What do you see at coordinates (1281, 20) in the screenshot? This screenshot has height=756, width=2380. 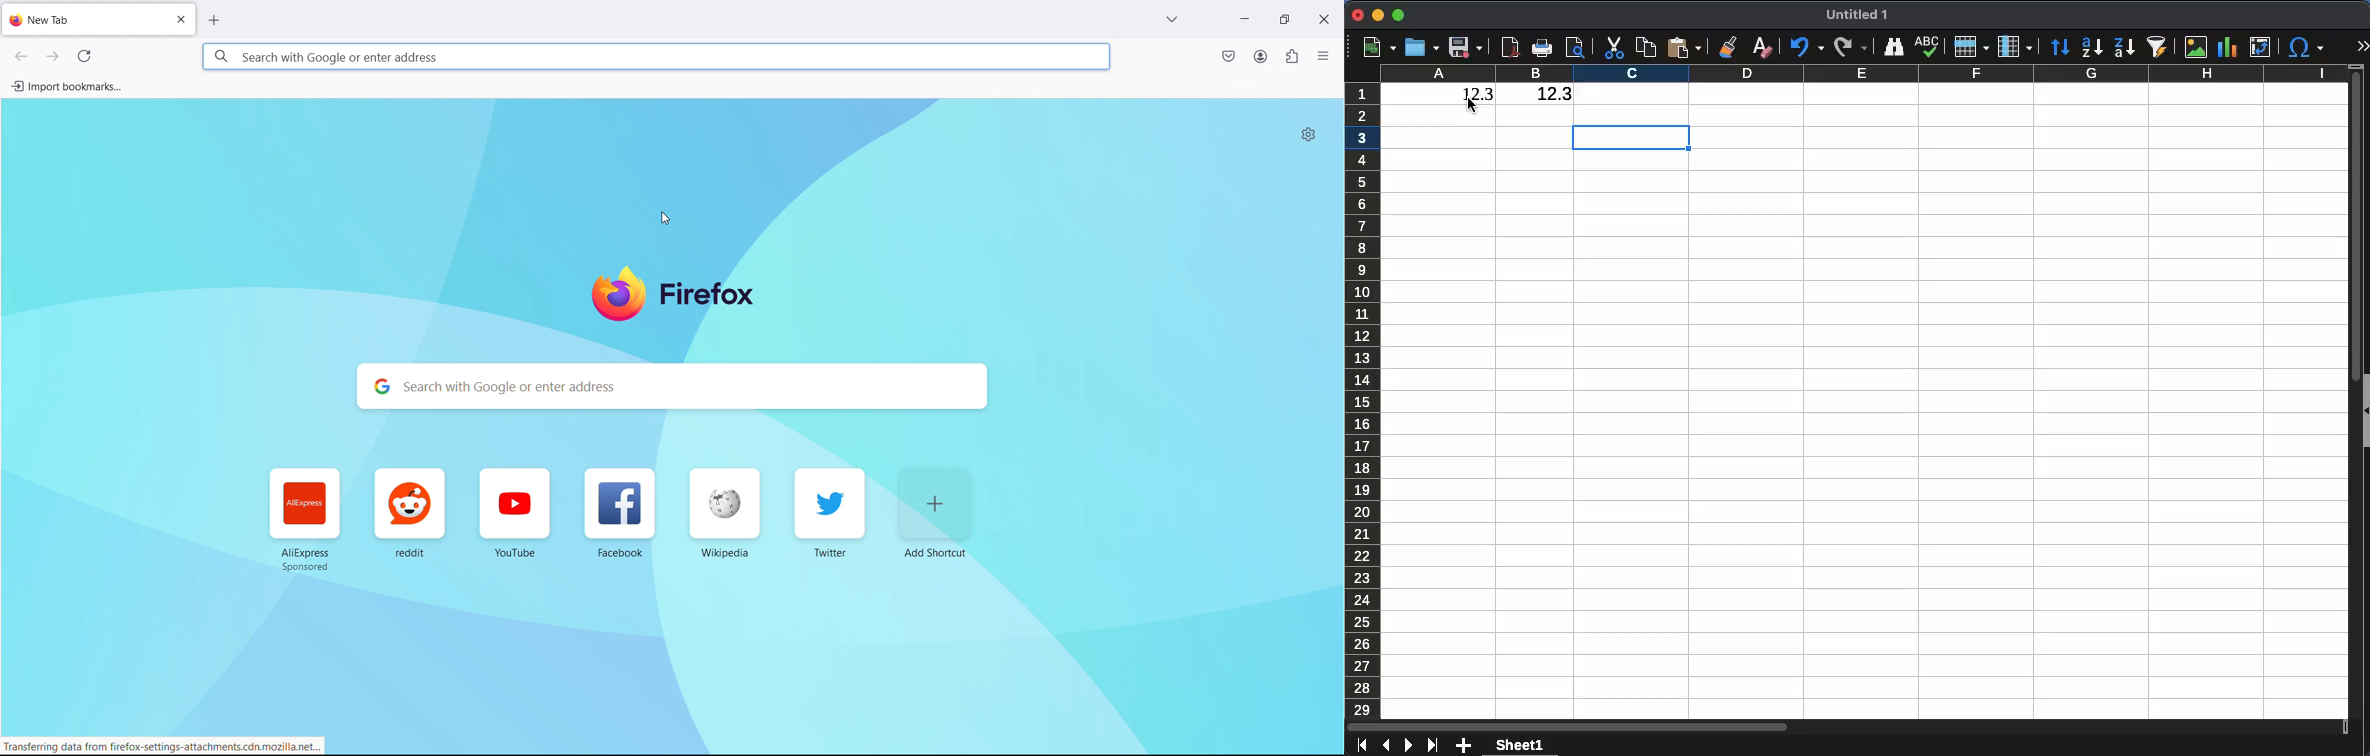 I see `maximize` at bounding box center [1281, 20].